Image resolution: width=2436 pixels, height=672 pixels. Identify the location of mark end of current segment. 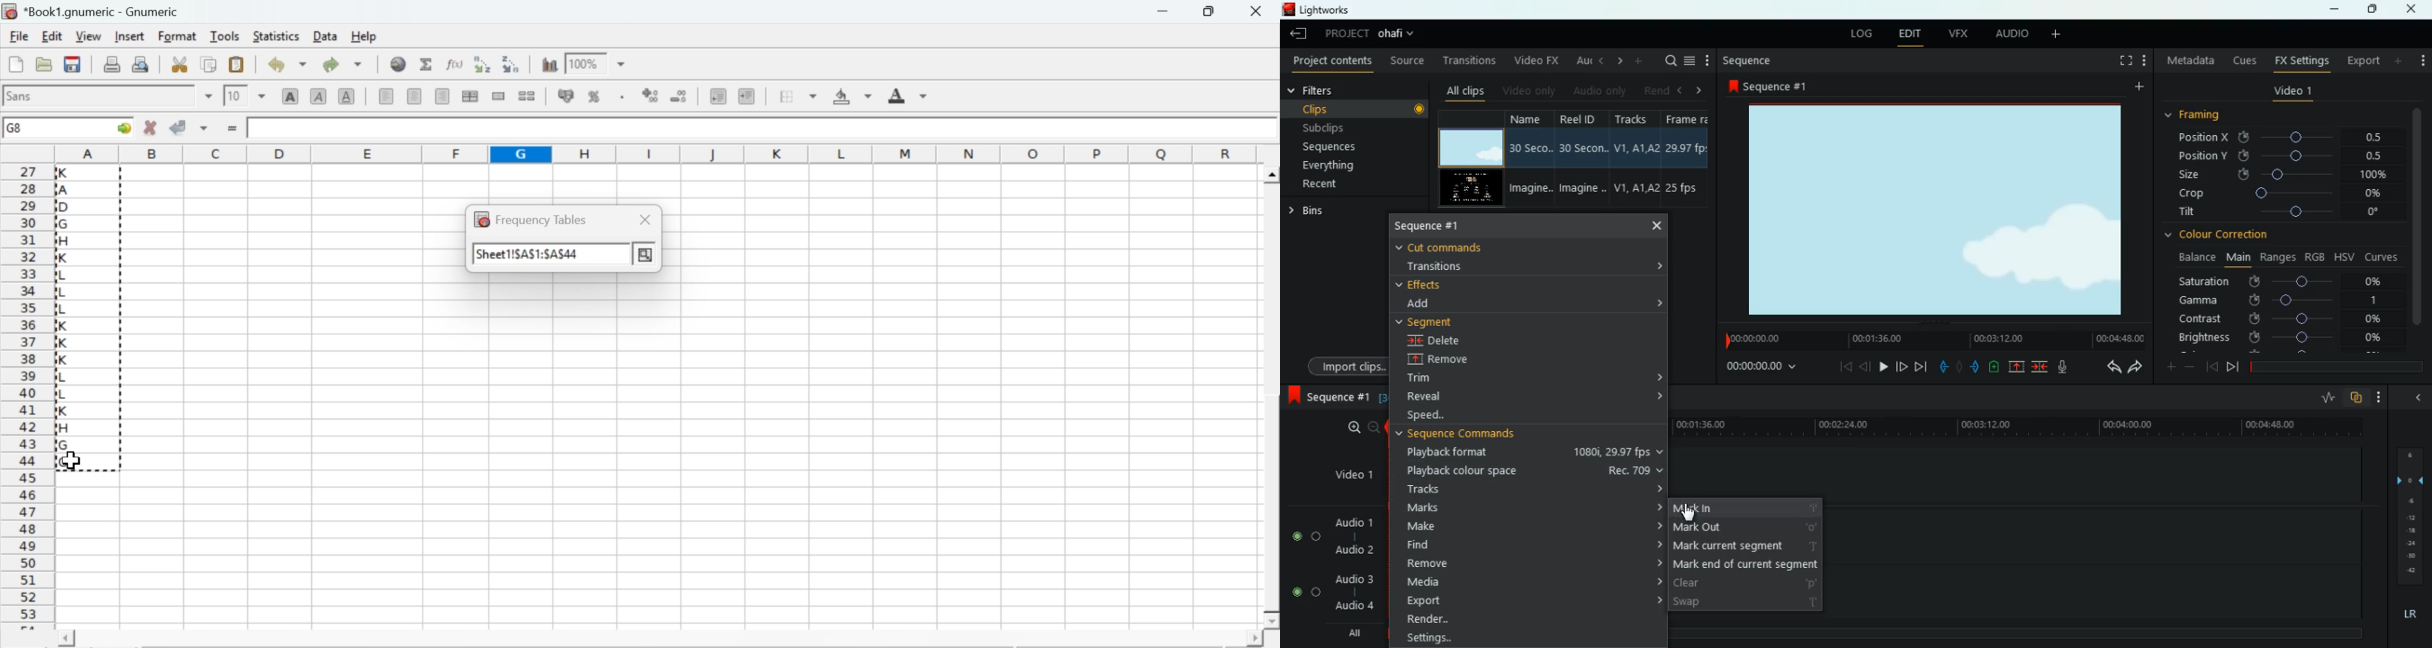
(1750, 562).